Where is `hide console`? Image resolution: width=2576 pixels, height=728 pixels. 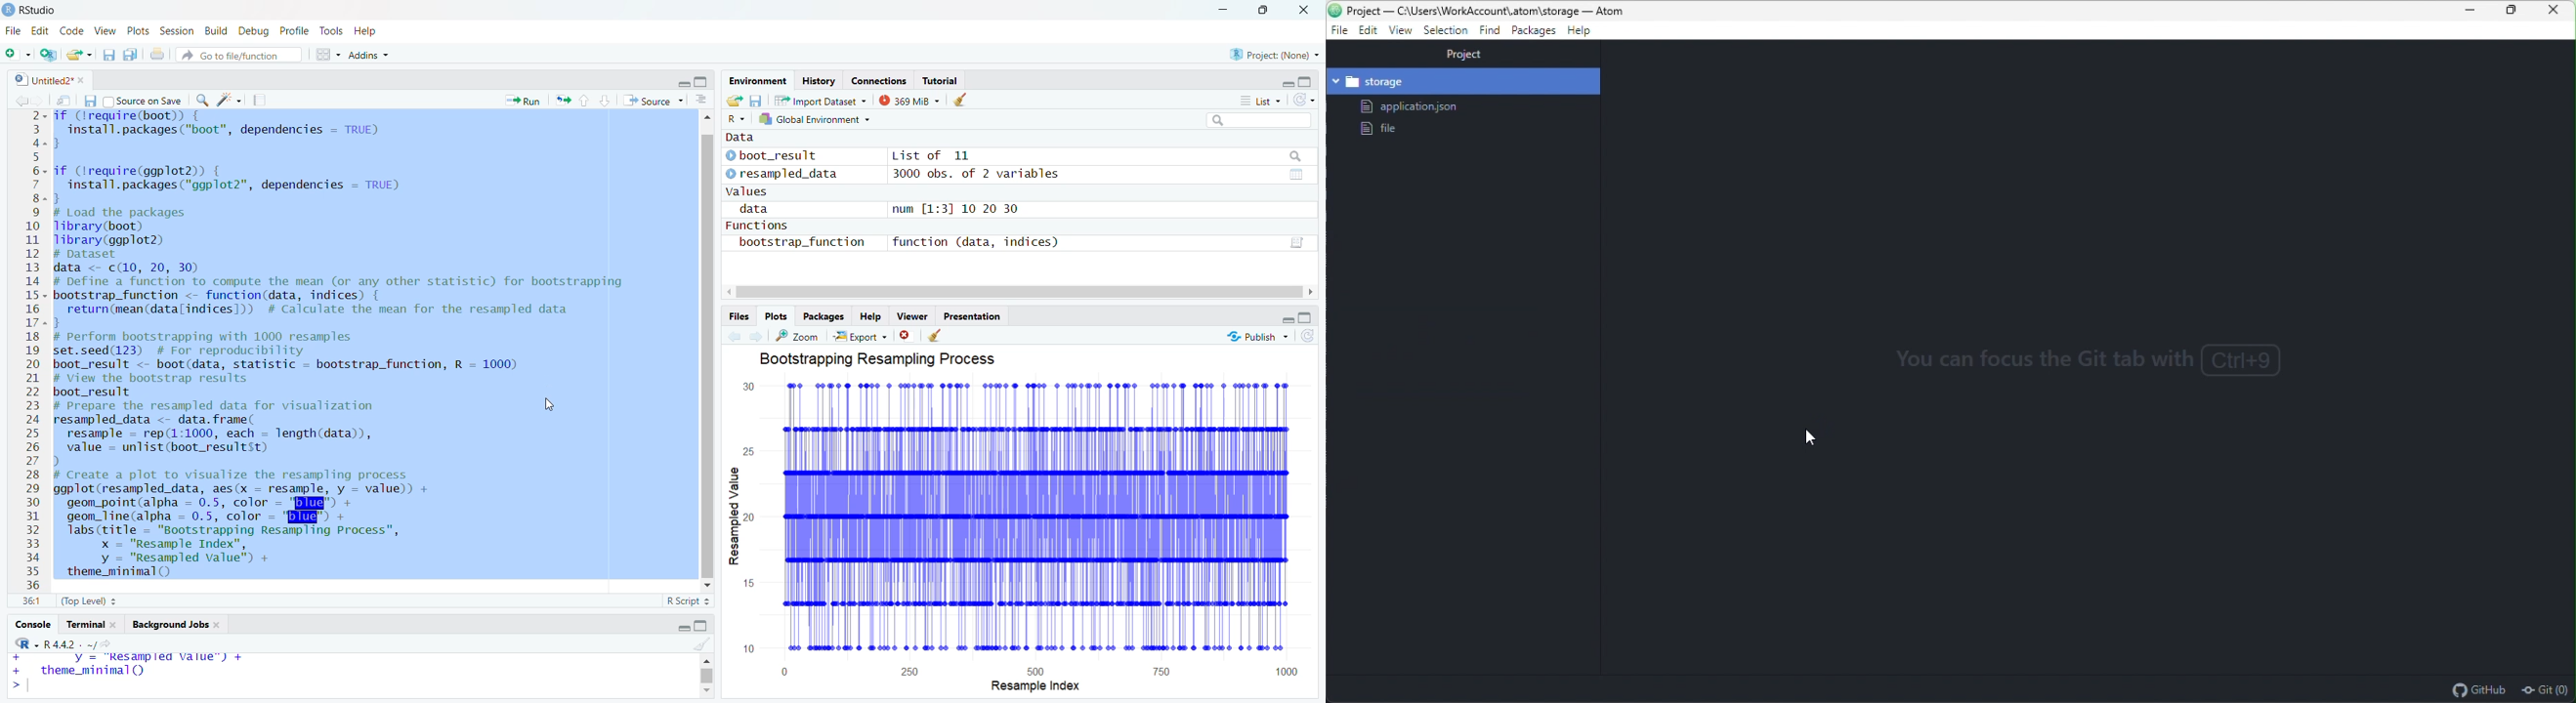
hide console is located at coordinates (705, 82).